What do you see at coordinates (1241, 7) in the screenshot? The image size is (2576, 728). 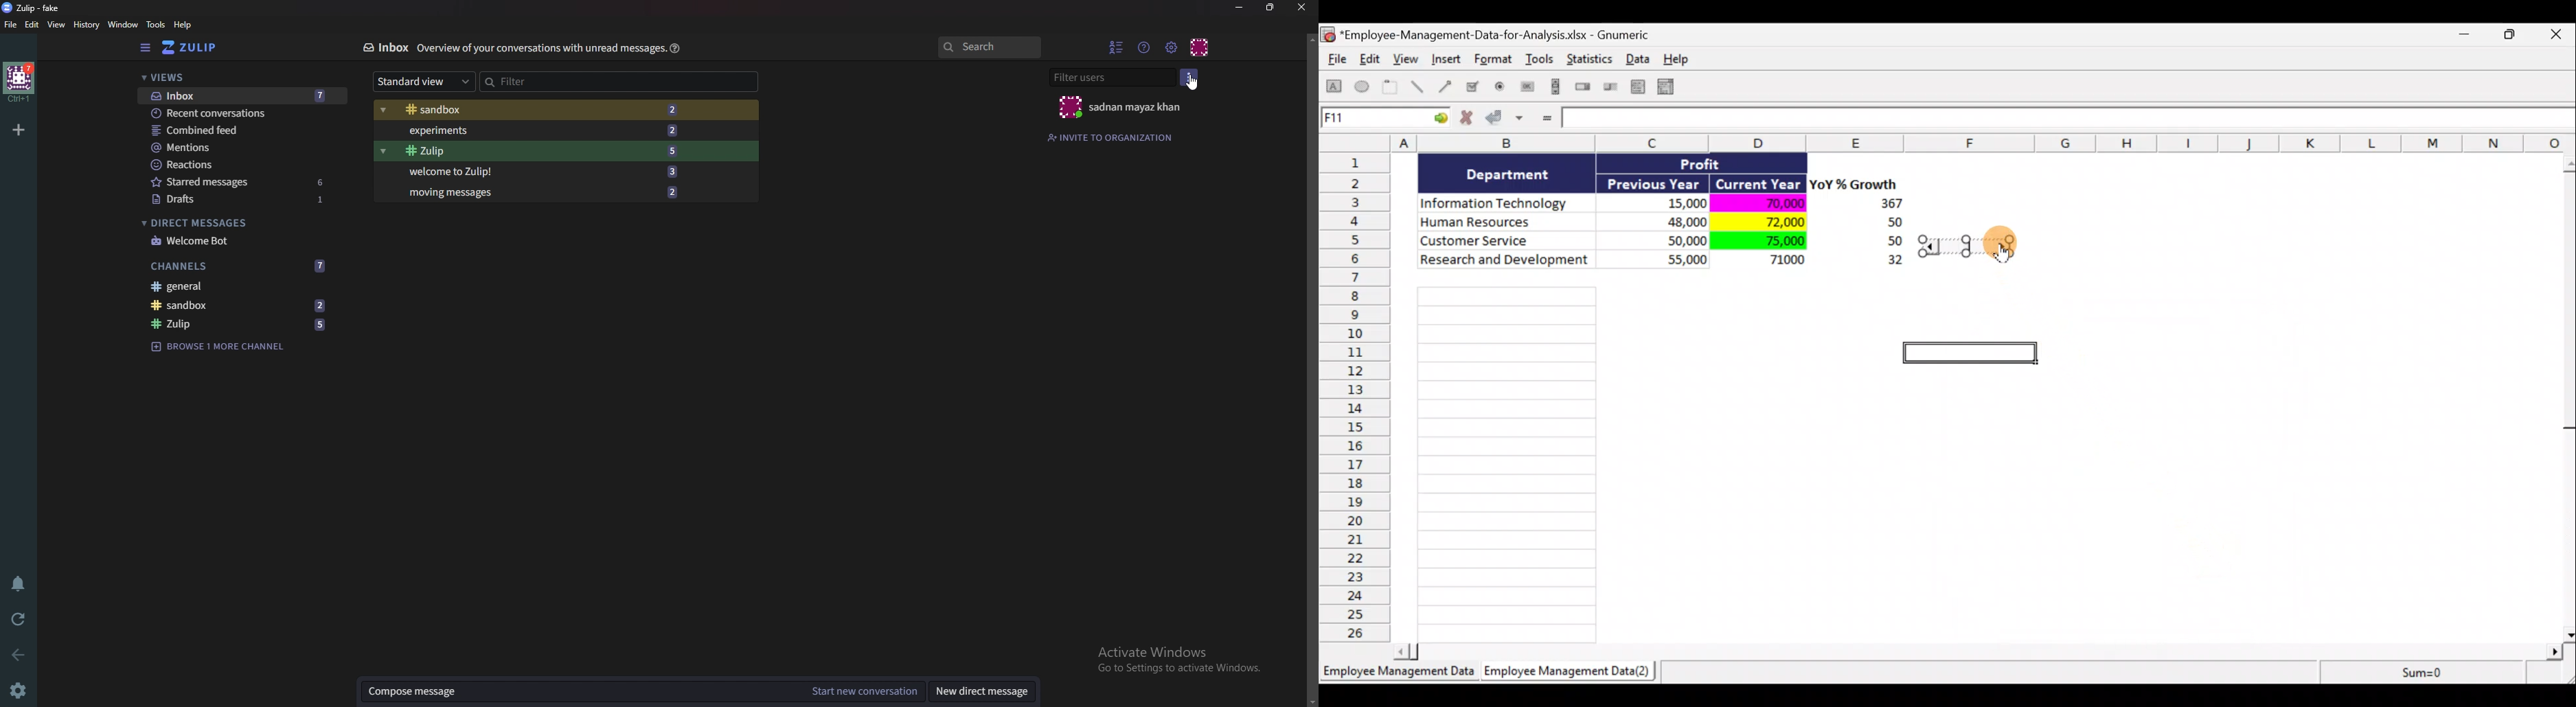 I see `Minimize` at bounding box center [1241, 7].